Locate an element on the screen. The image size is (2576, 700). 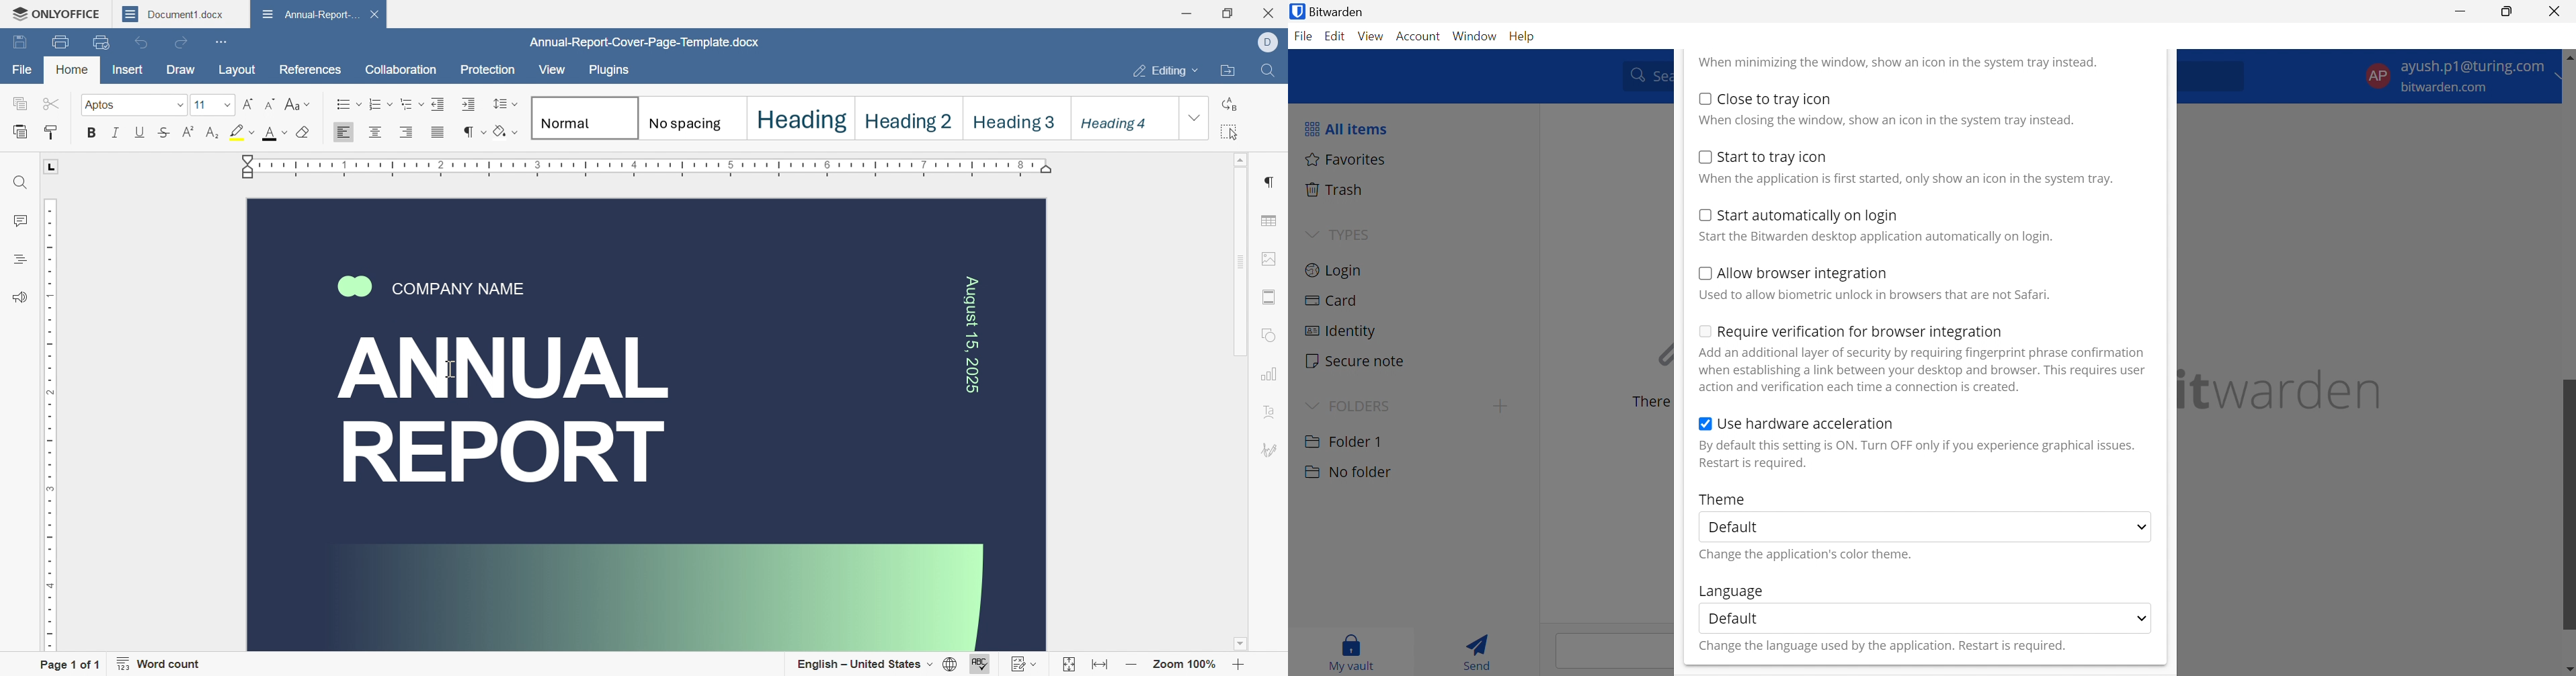
ruler is located at coordinates (48, 423).